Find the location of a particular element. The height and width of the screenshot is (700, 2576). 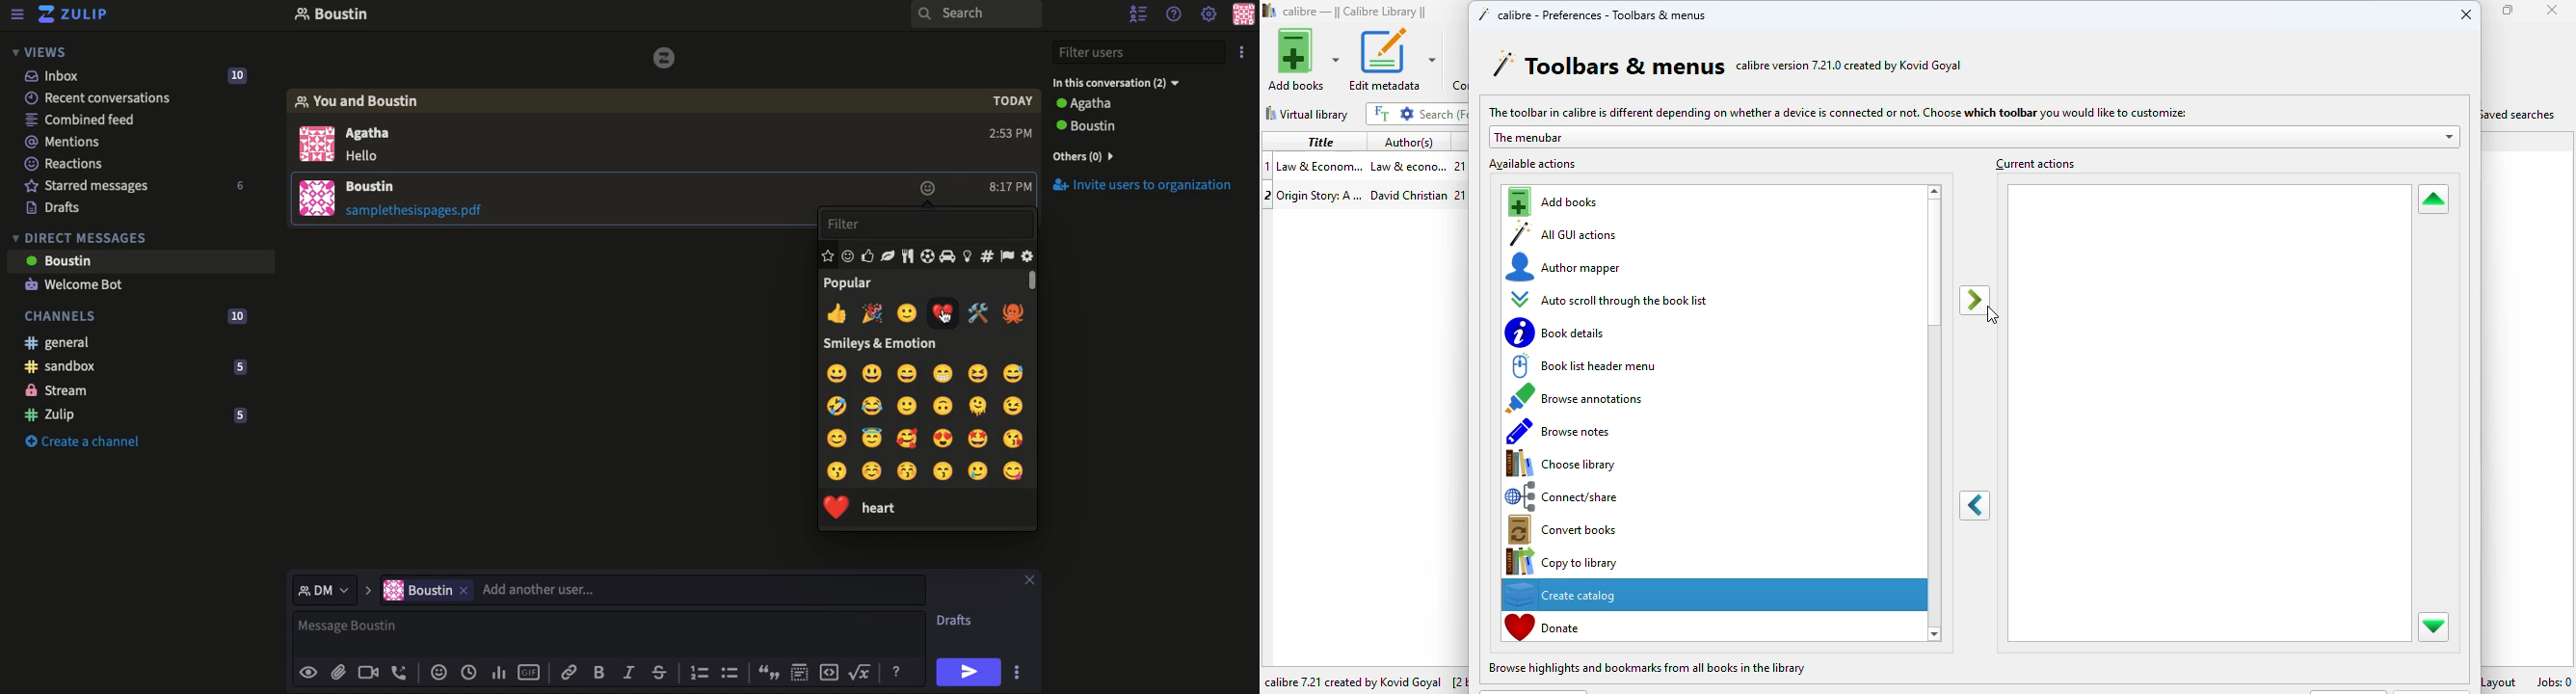

User 1 is located at coordinates (1087, 104).